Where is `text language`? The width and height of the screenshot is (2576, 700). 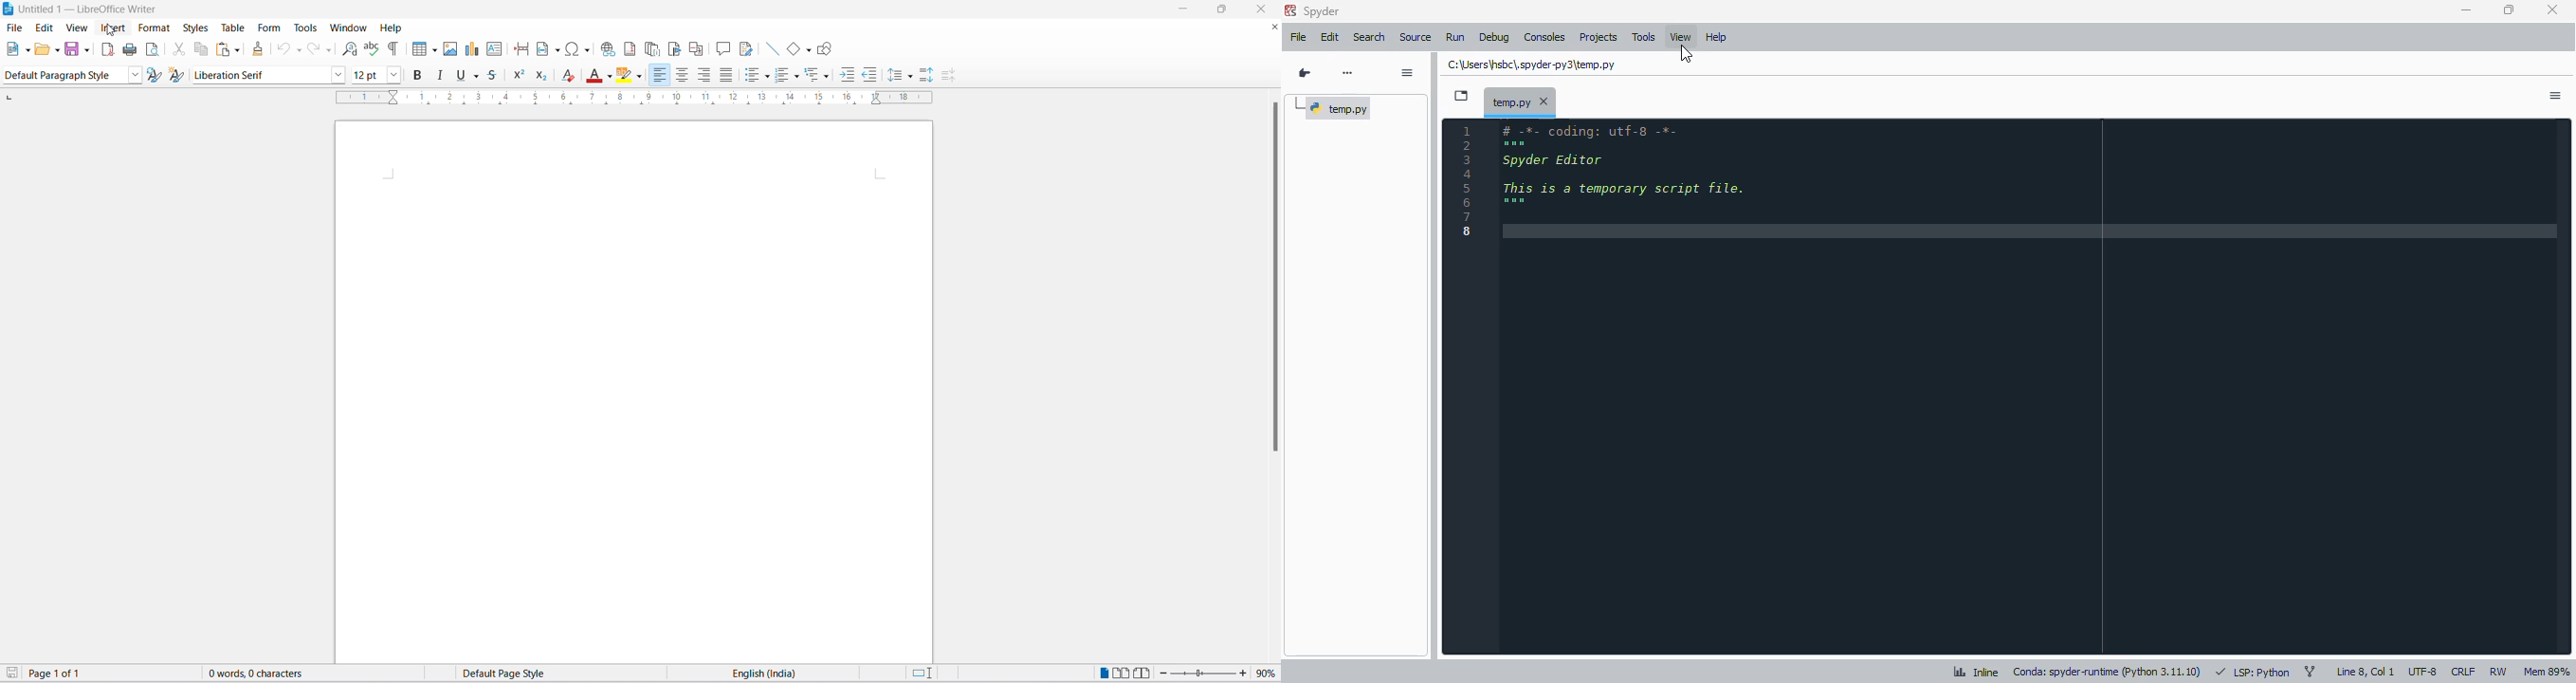 text language is located at coordinates (766, 673).